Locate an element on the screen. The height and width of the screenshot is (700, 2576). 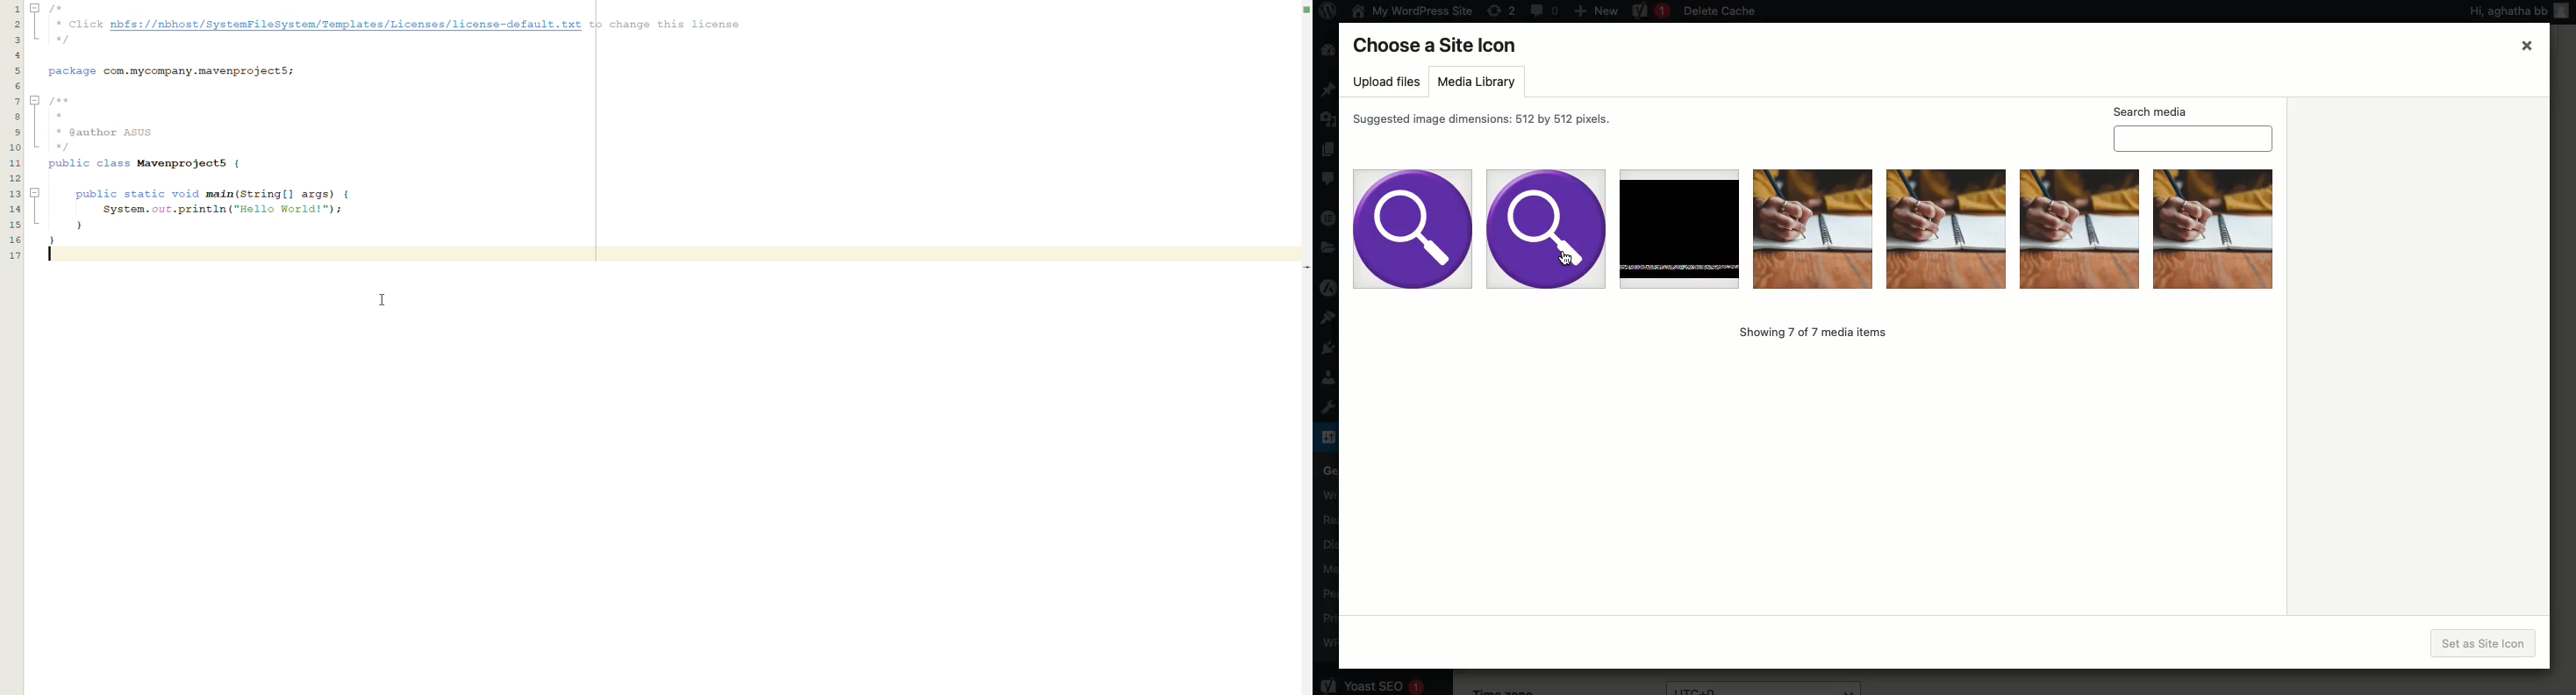
Permalinks is located at coordinates (1335, 593).